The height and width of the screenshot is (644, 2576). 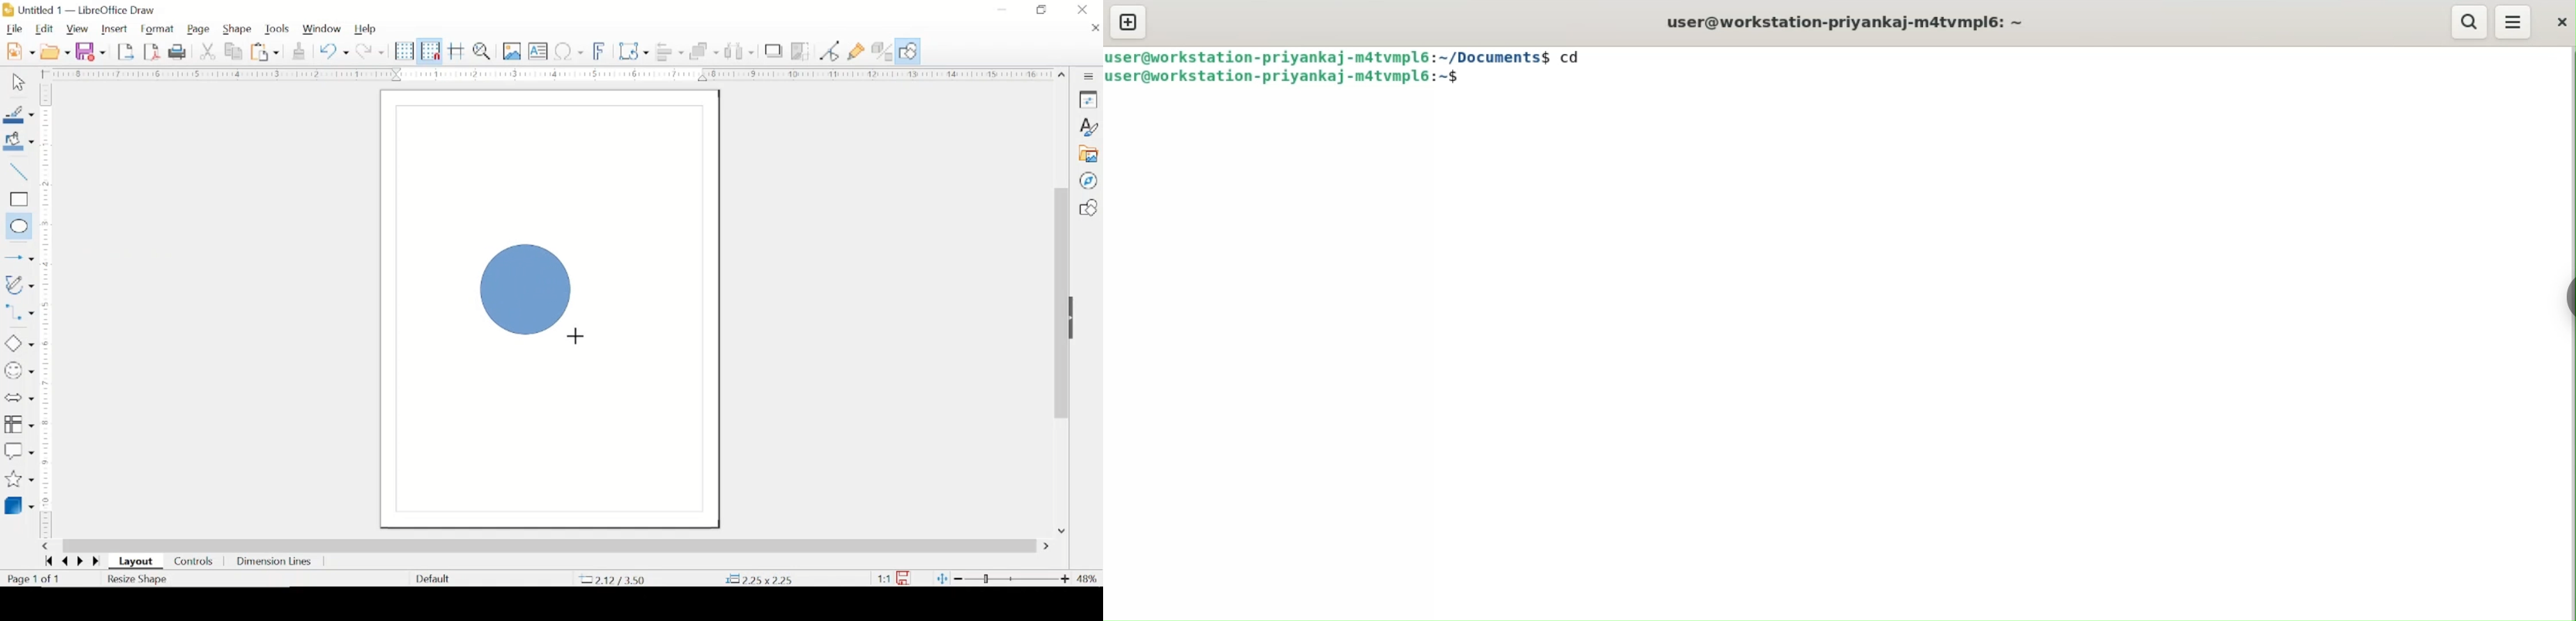 I want to click on print, so click(x=178, y=52).